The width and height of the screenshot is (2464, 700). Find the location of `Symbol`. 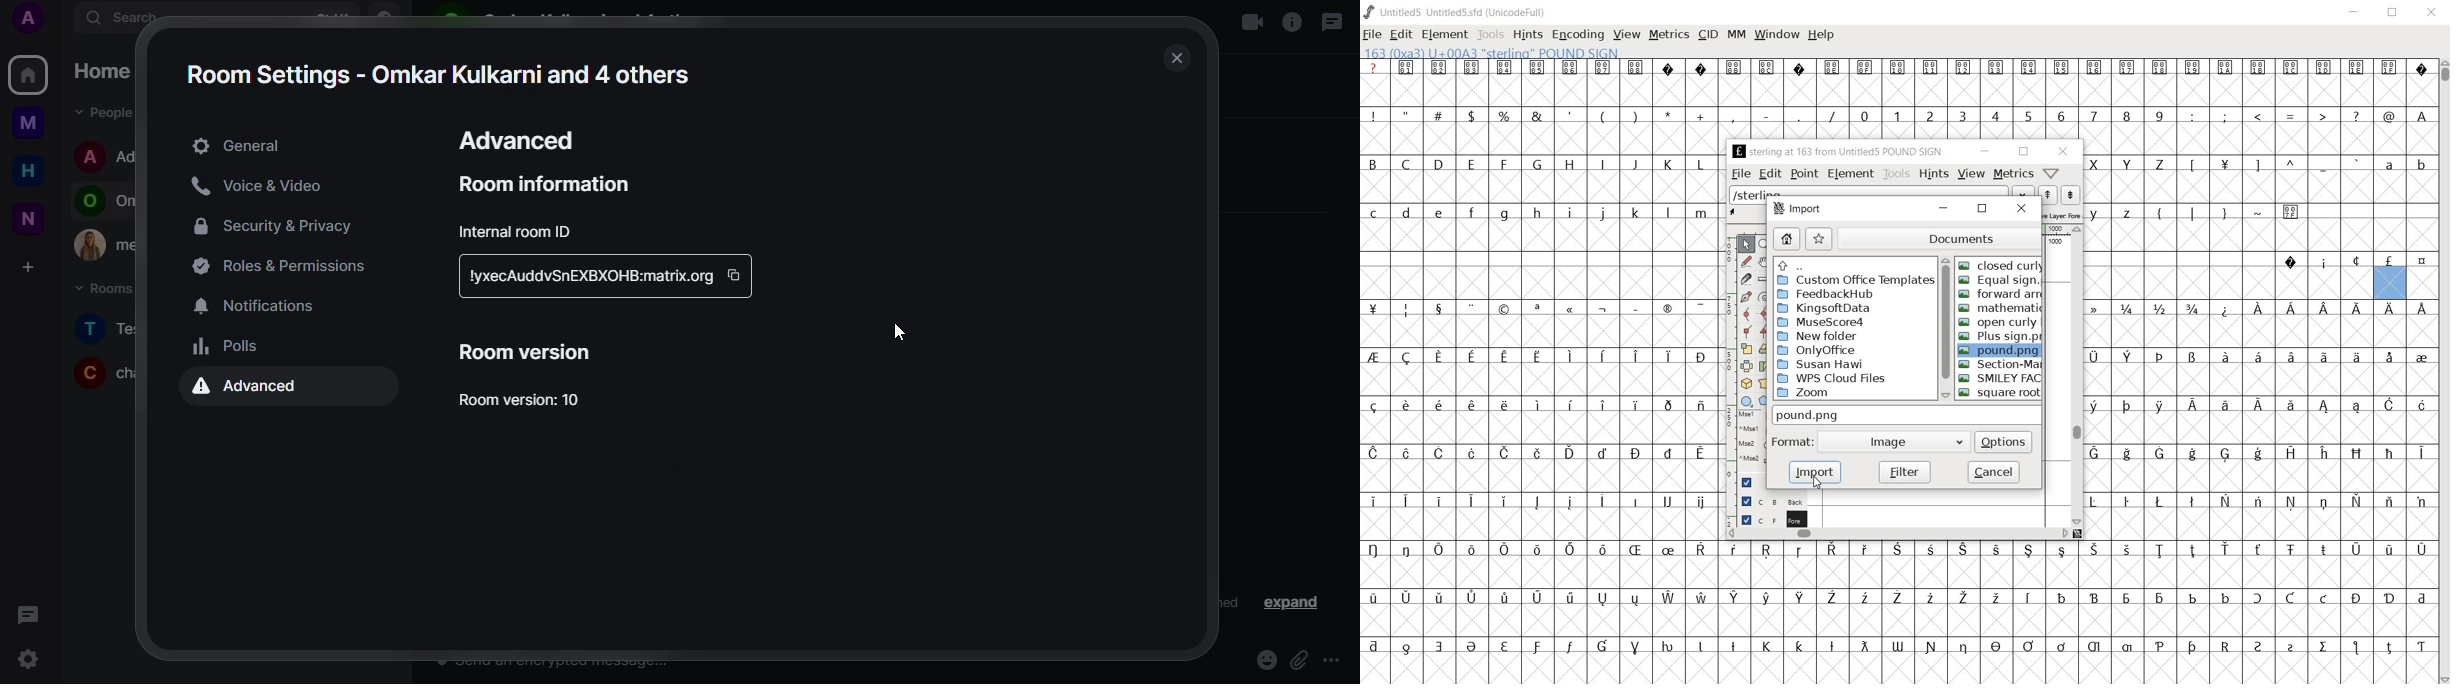

Symbol is located at coordinates (2421, 357).